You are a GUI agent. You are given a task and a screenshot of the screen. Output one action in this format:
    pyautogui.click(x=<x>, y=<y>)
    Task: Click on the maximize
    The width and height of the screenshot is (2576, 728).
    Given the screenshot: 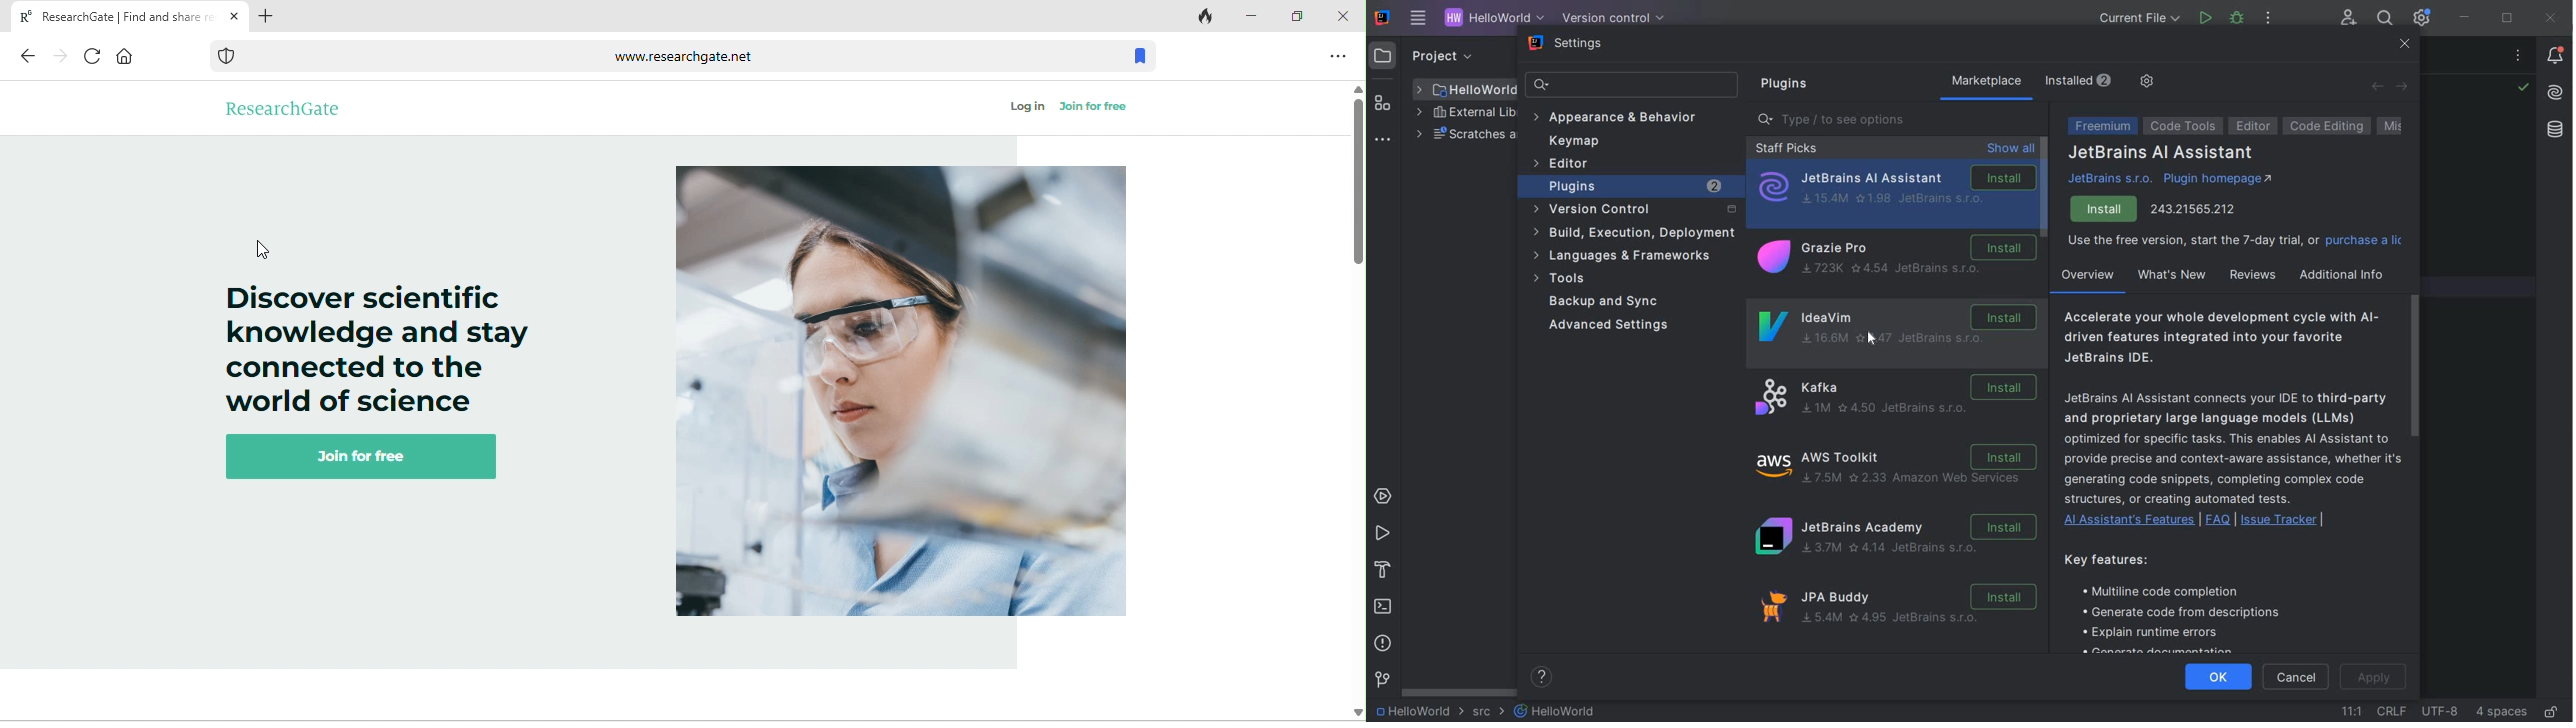 What is the action you would take?
    pyautogui.click(x=1291, y=13)
    